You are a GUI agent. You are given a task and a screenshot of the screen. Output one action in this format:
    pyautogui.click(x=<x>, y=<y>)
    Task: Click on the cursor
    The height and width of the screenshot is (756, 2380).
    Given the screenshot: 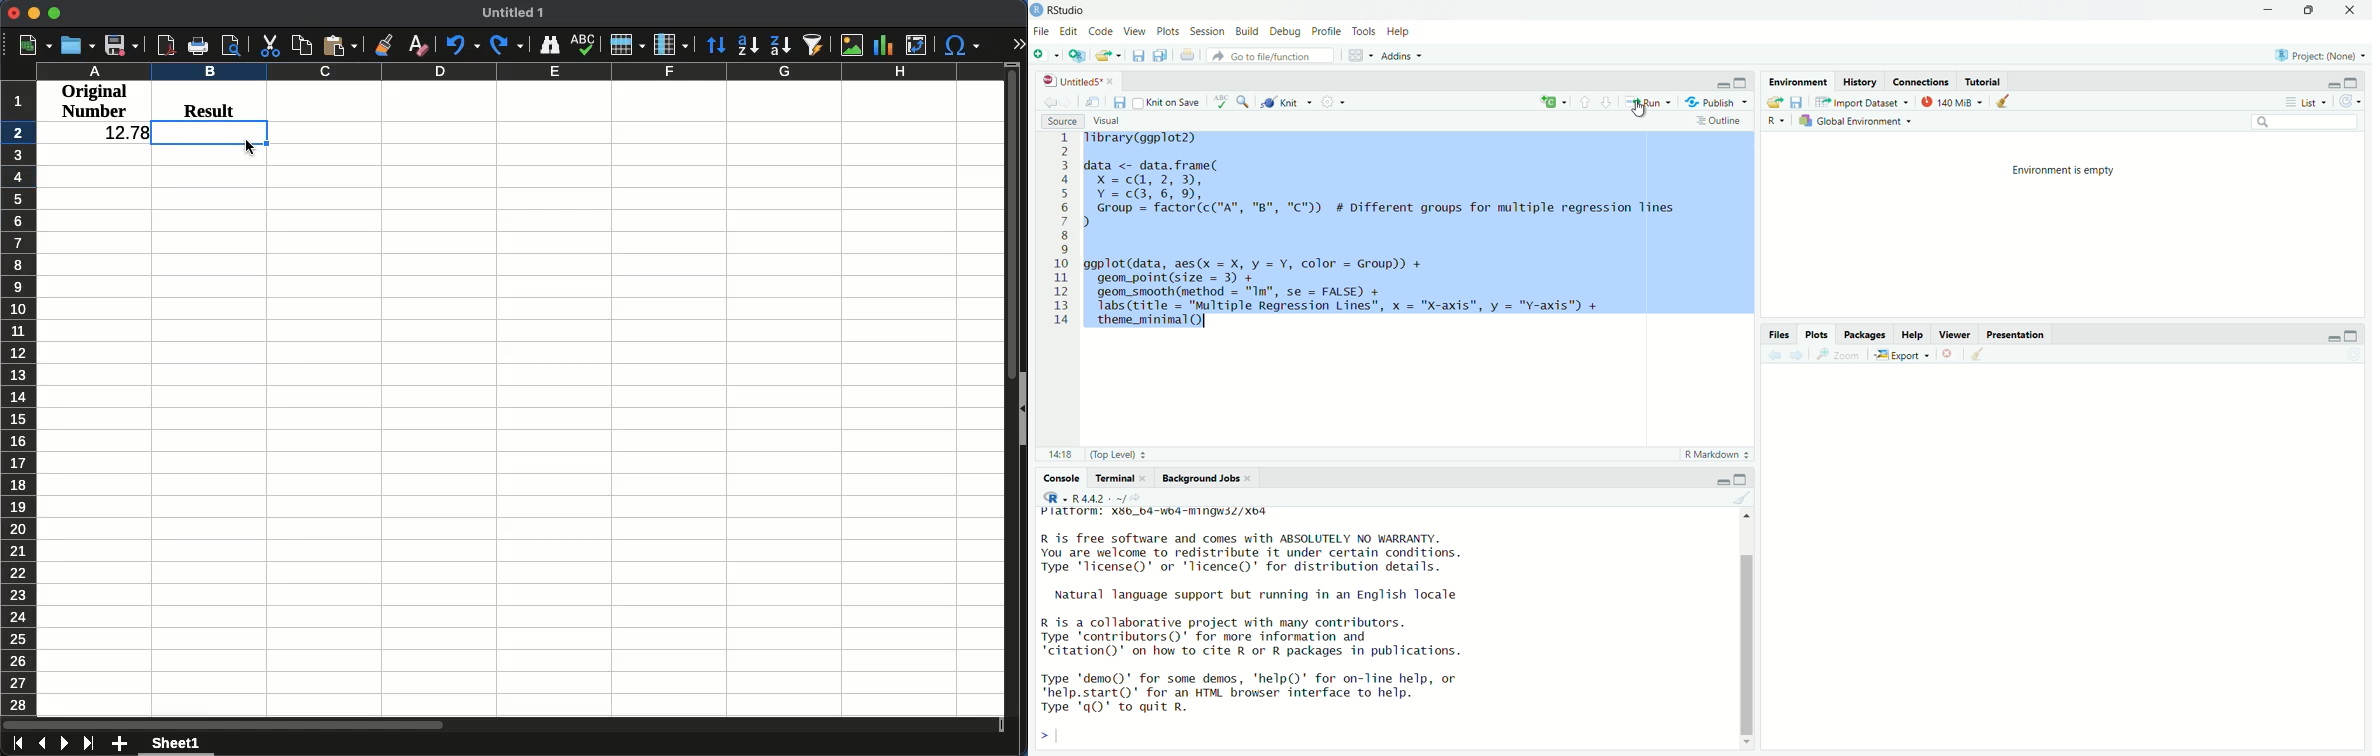 What is the action you would take?
    pyautogui.click(x=1640, y=111)
    